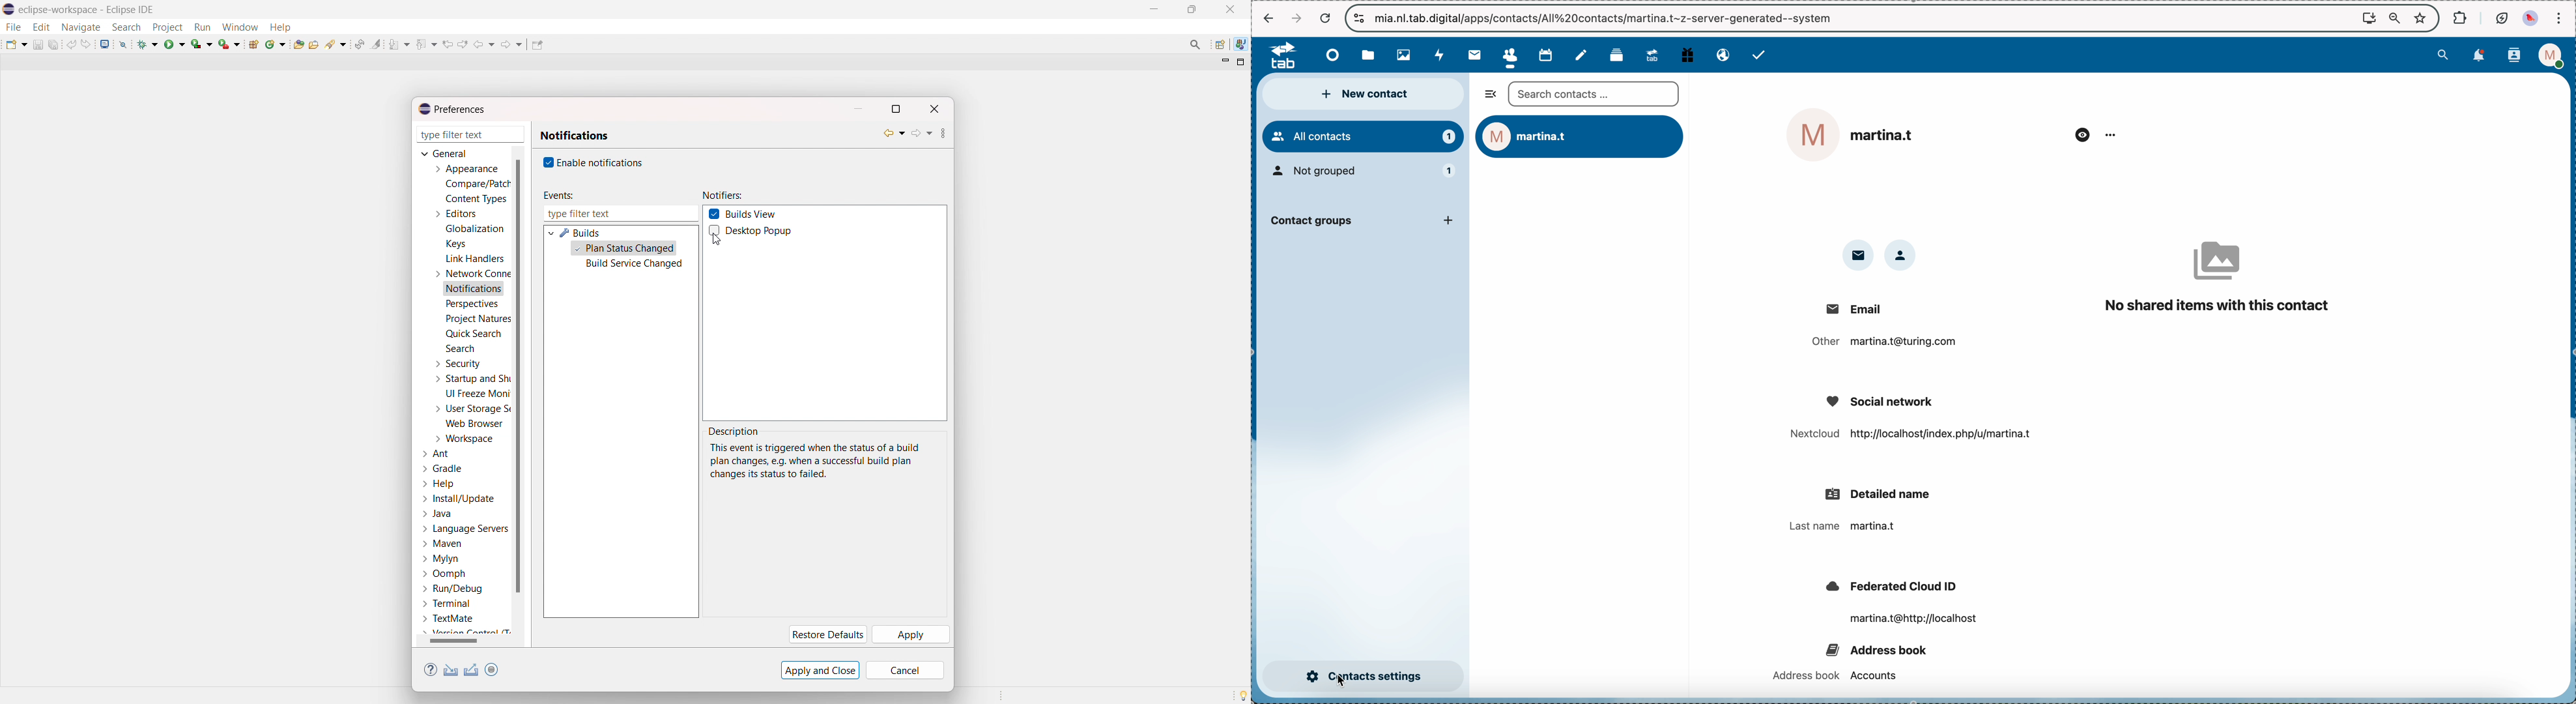 The image size is (2576, 728). Describe the element at coordinates (1267, 17) in the screenshot. I see `navigate back` at that location.